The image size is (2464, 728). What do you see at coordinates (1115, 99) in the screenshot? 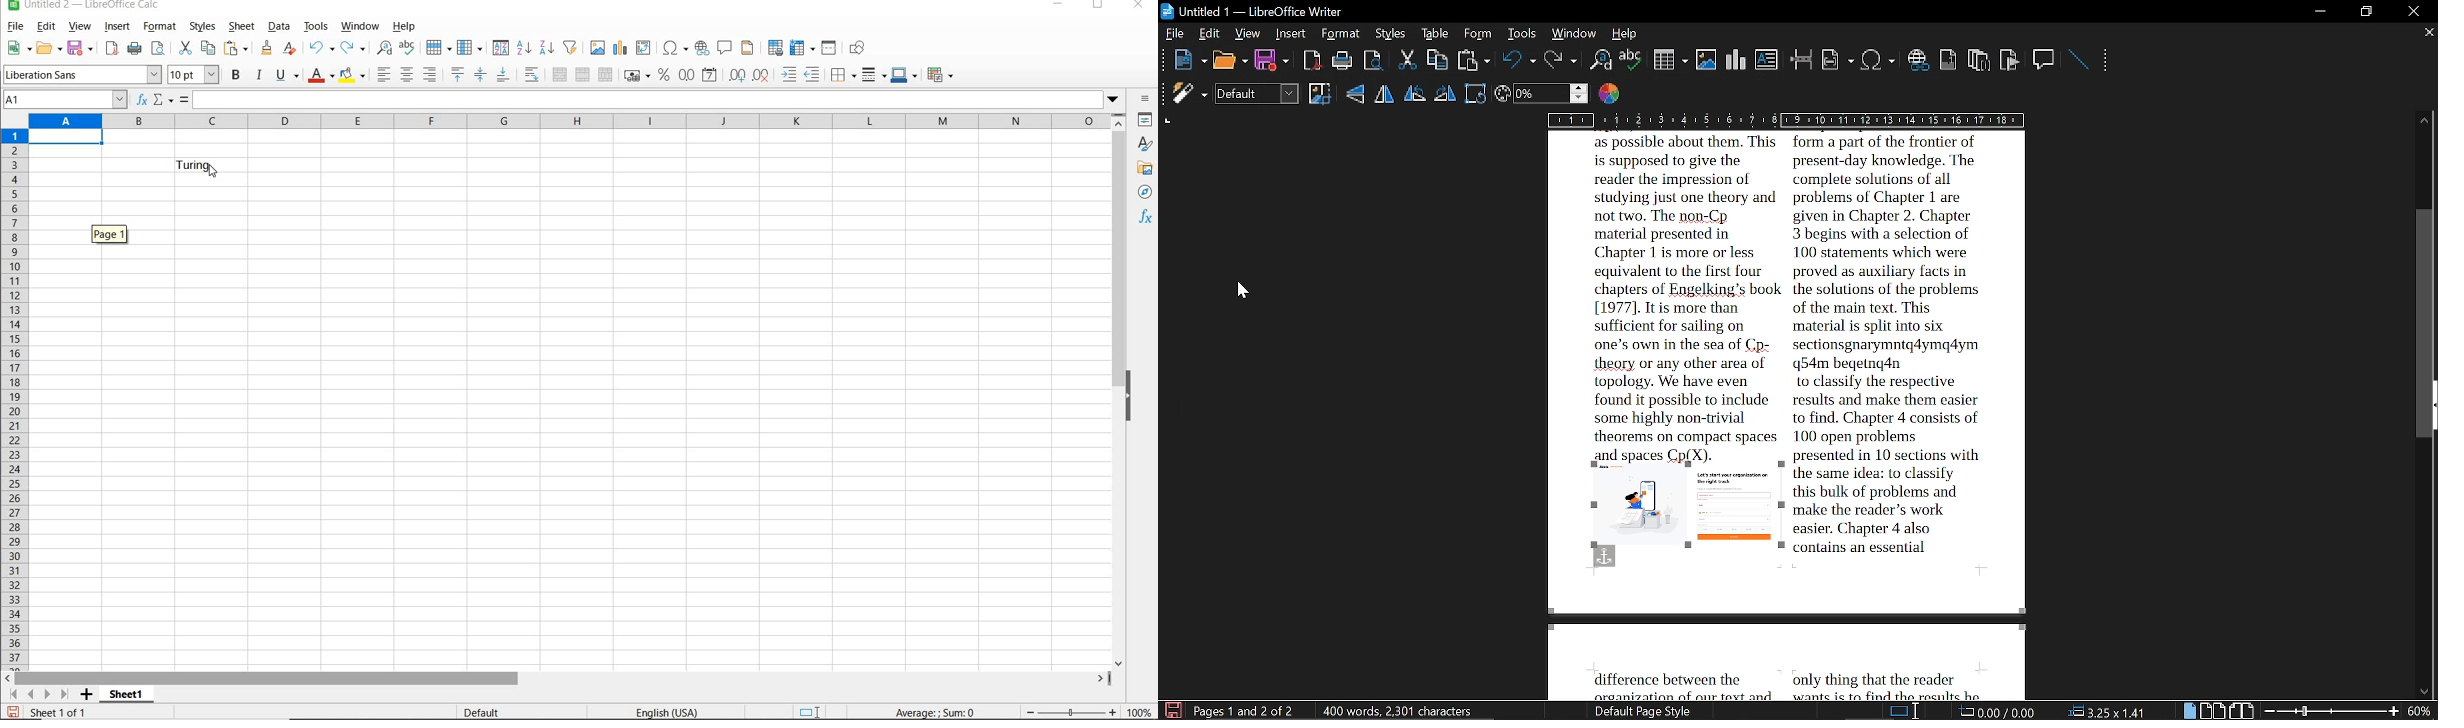
I see `Dropdown` at bounding box center [1115, 99].